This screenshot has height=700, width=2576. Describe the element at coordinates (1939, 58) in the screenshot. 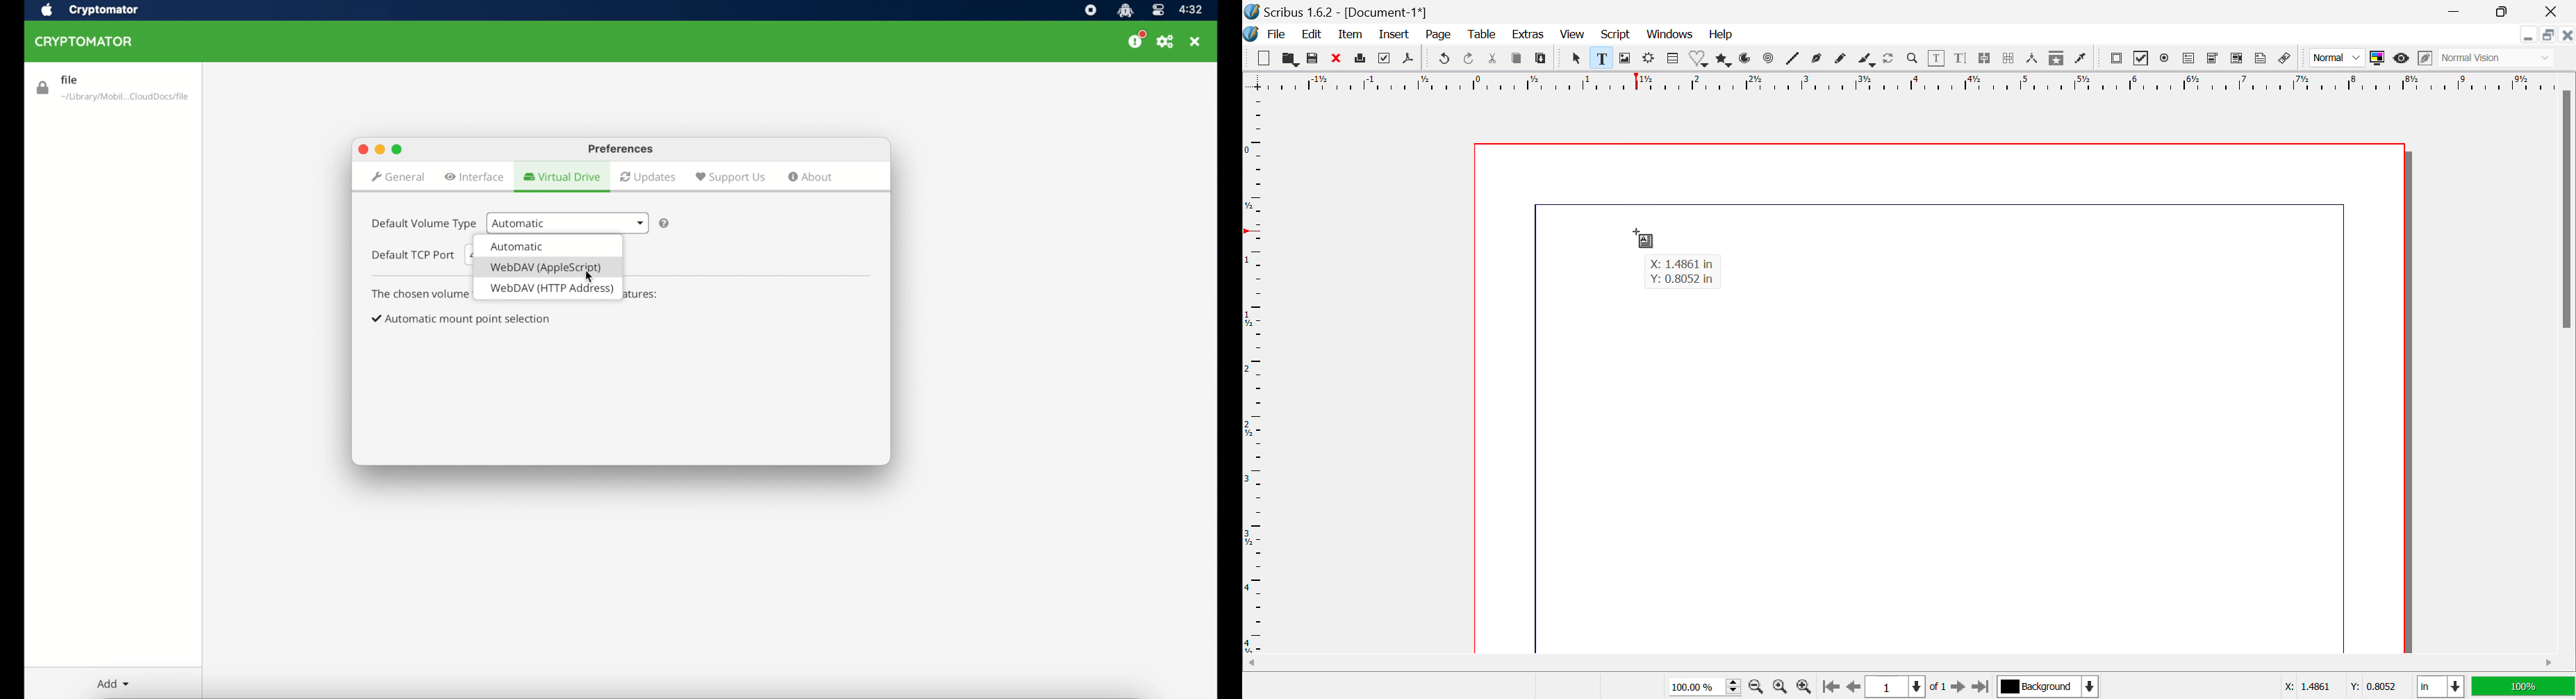

I see `Edit Content in Frames` at that location.